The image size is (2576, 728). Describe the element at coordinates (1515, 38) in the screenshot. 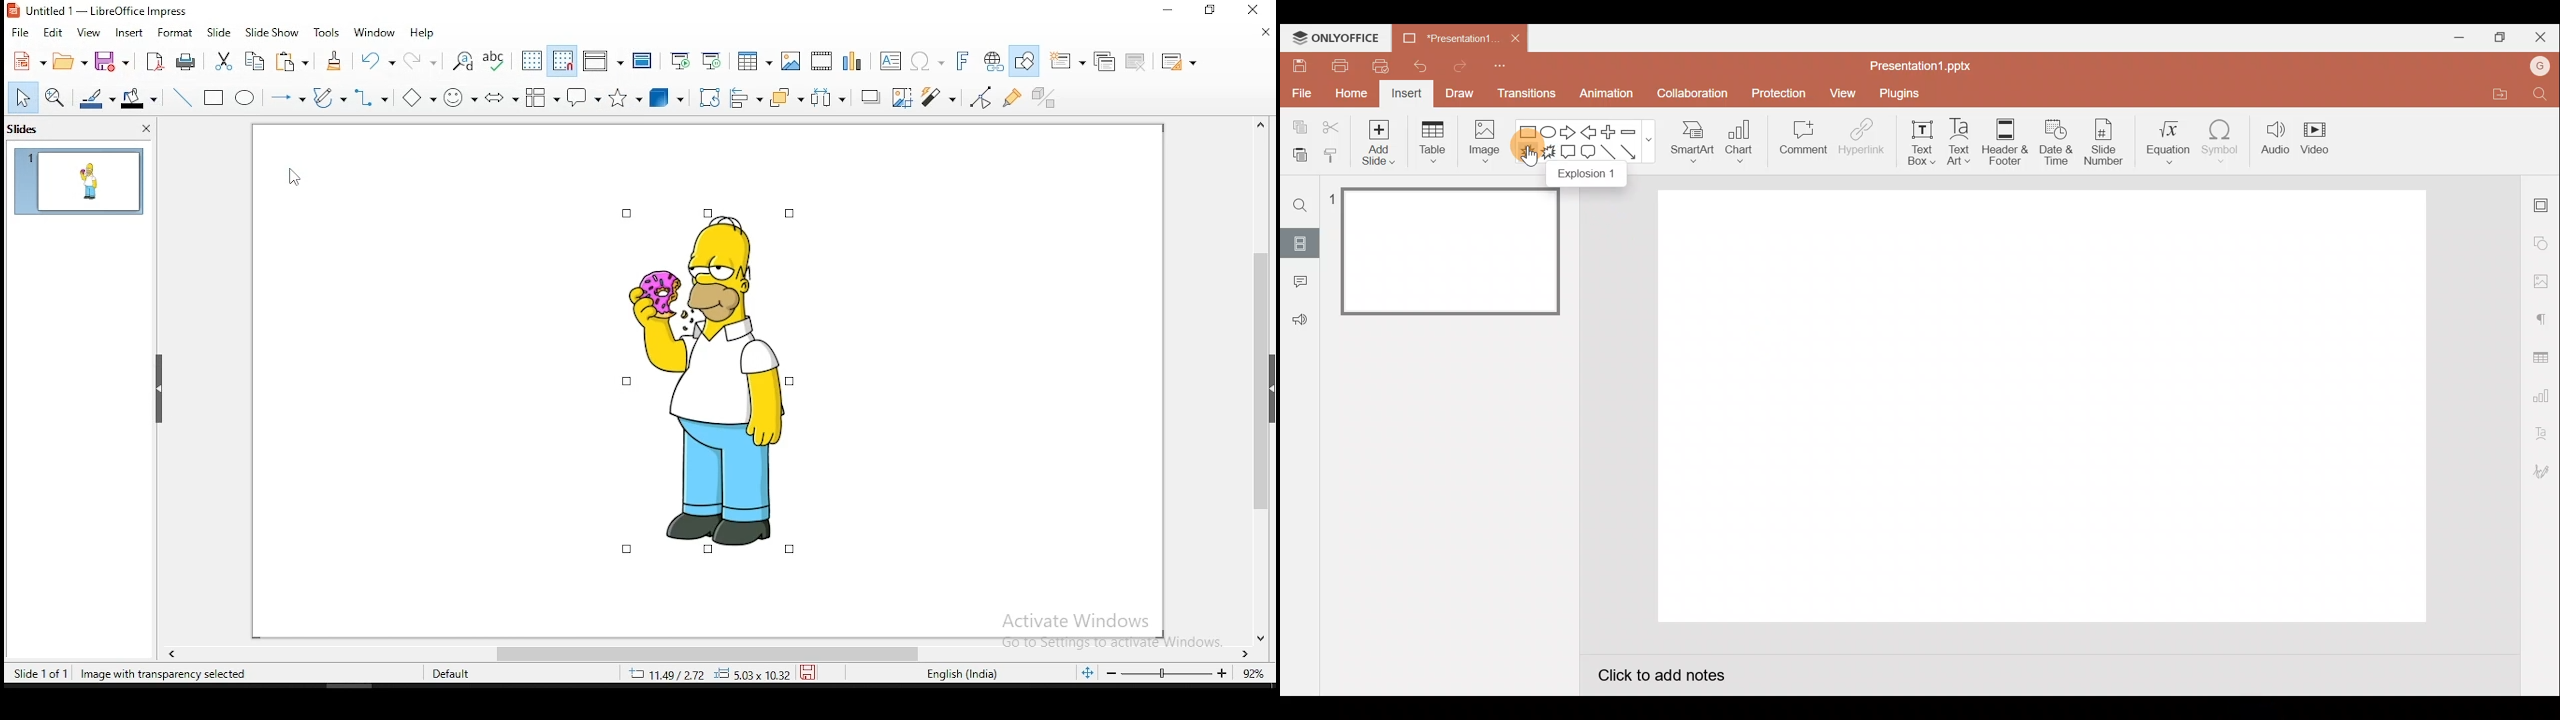

I see `Close` at that location.